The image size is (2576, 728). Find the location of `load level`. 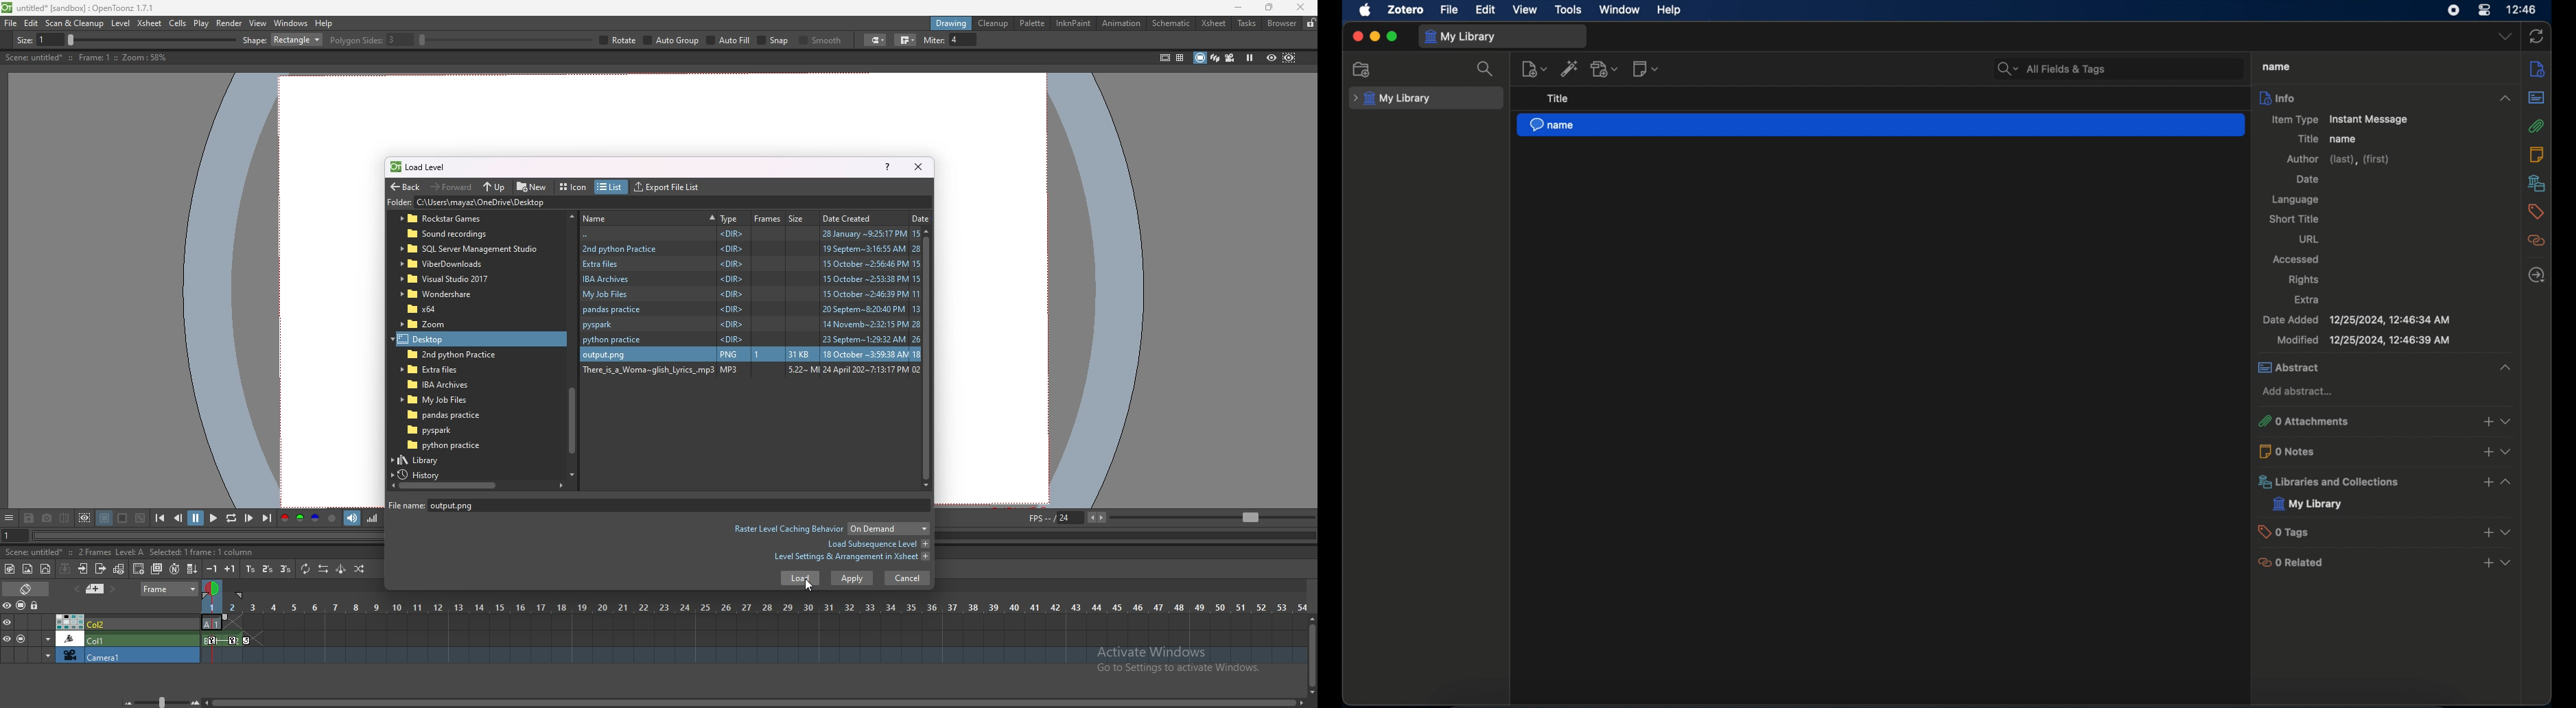

load level is located at coordinates (424, 167).